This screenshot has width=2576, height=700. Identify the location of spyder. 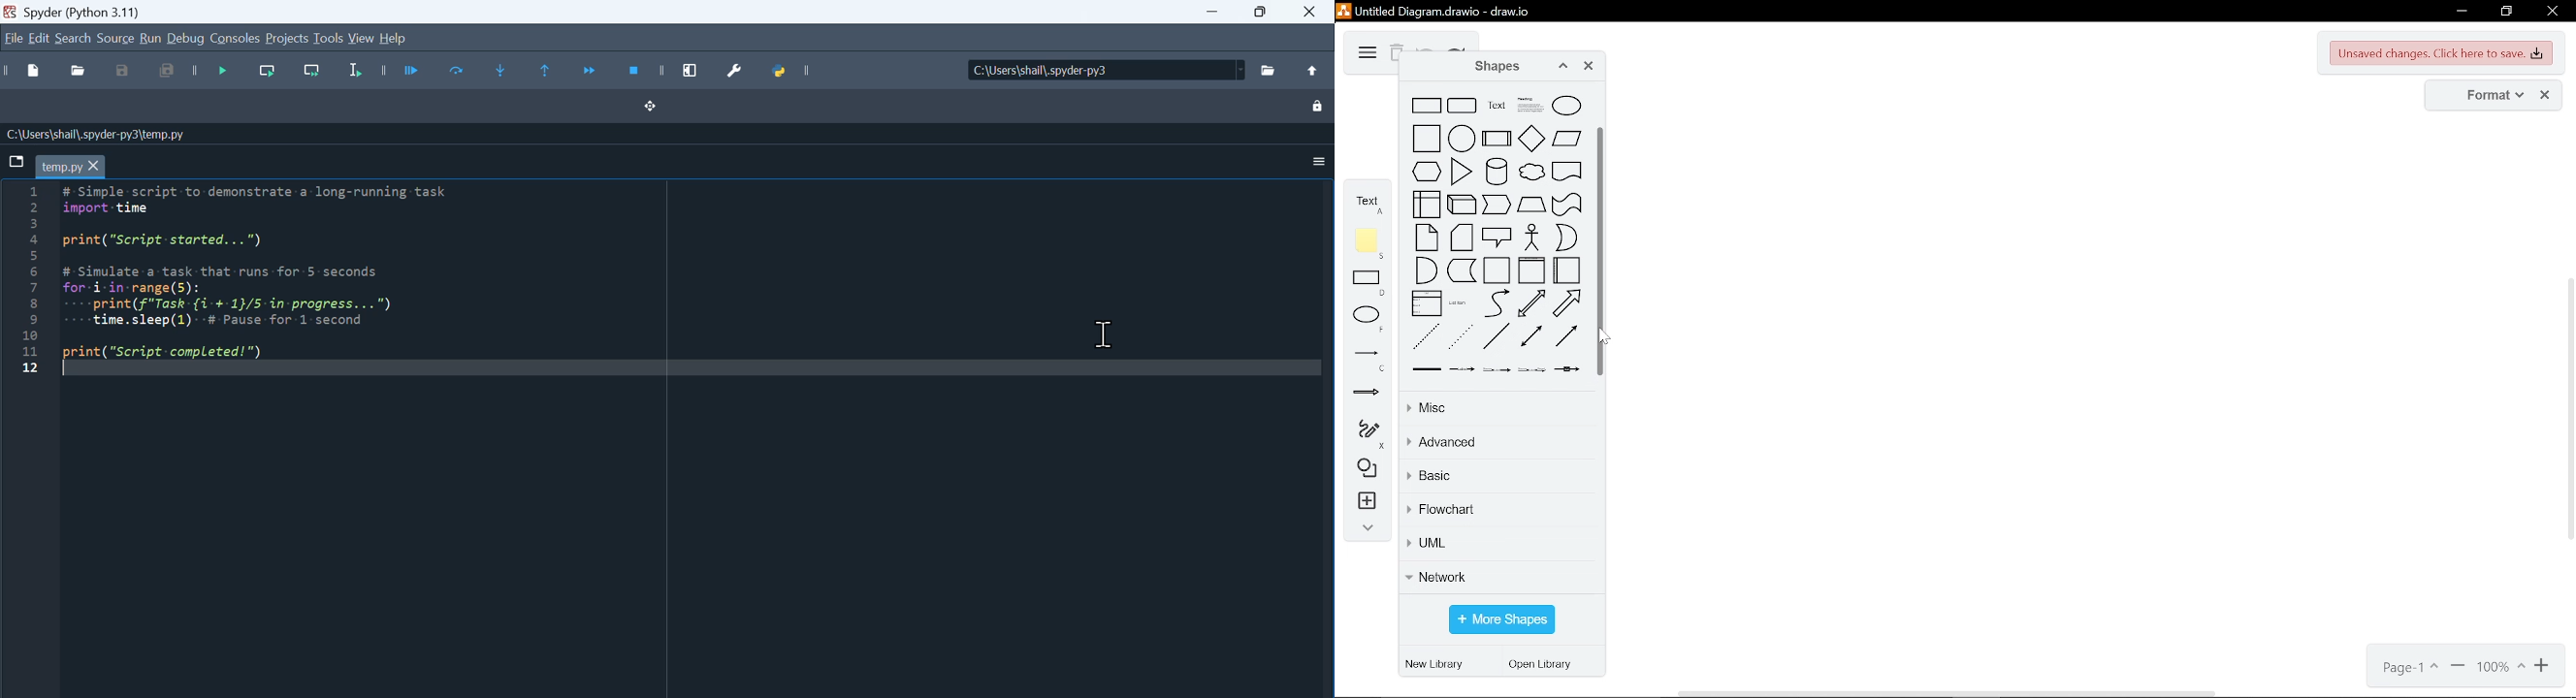
(74, 11).